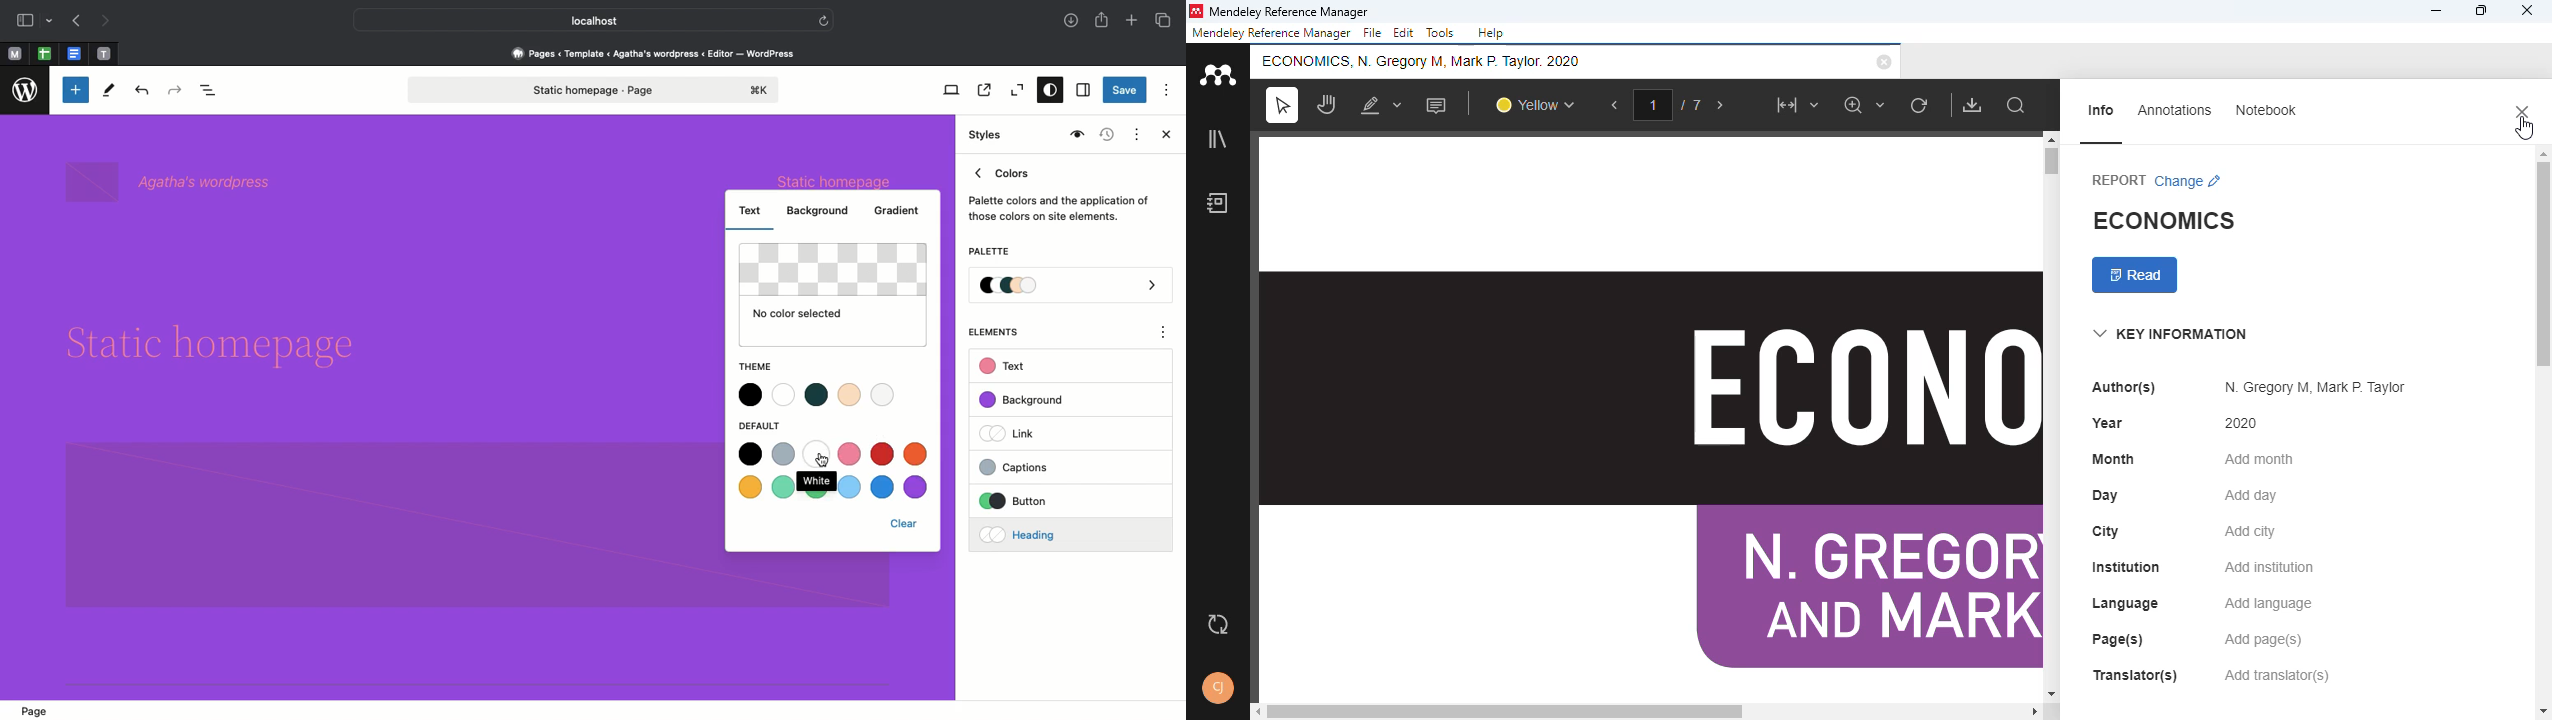  I want to click on author(s), so click(2123, 388).